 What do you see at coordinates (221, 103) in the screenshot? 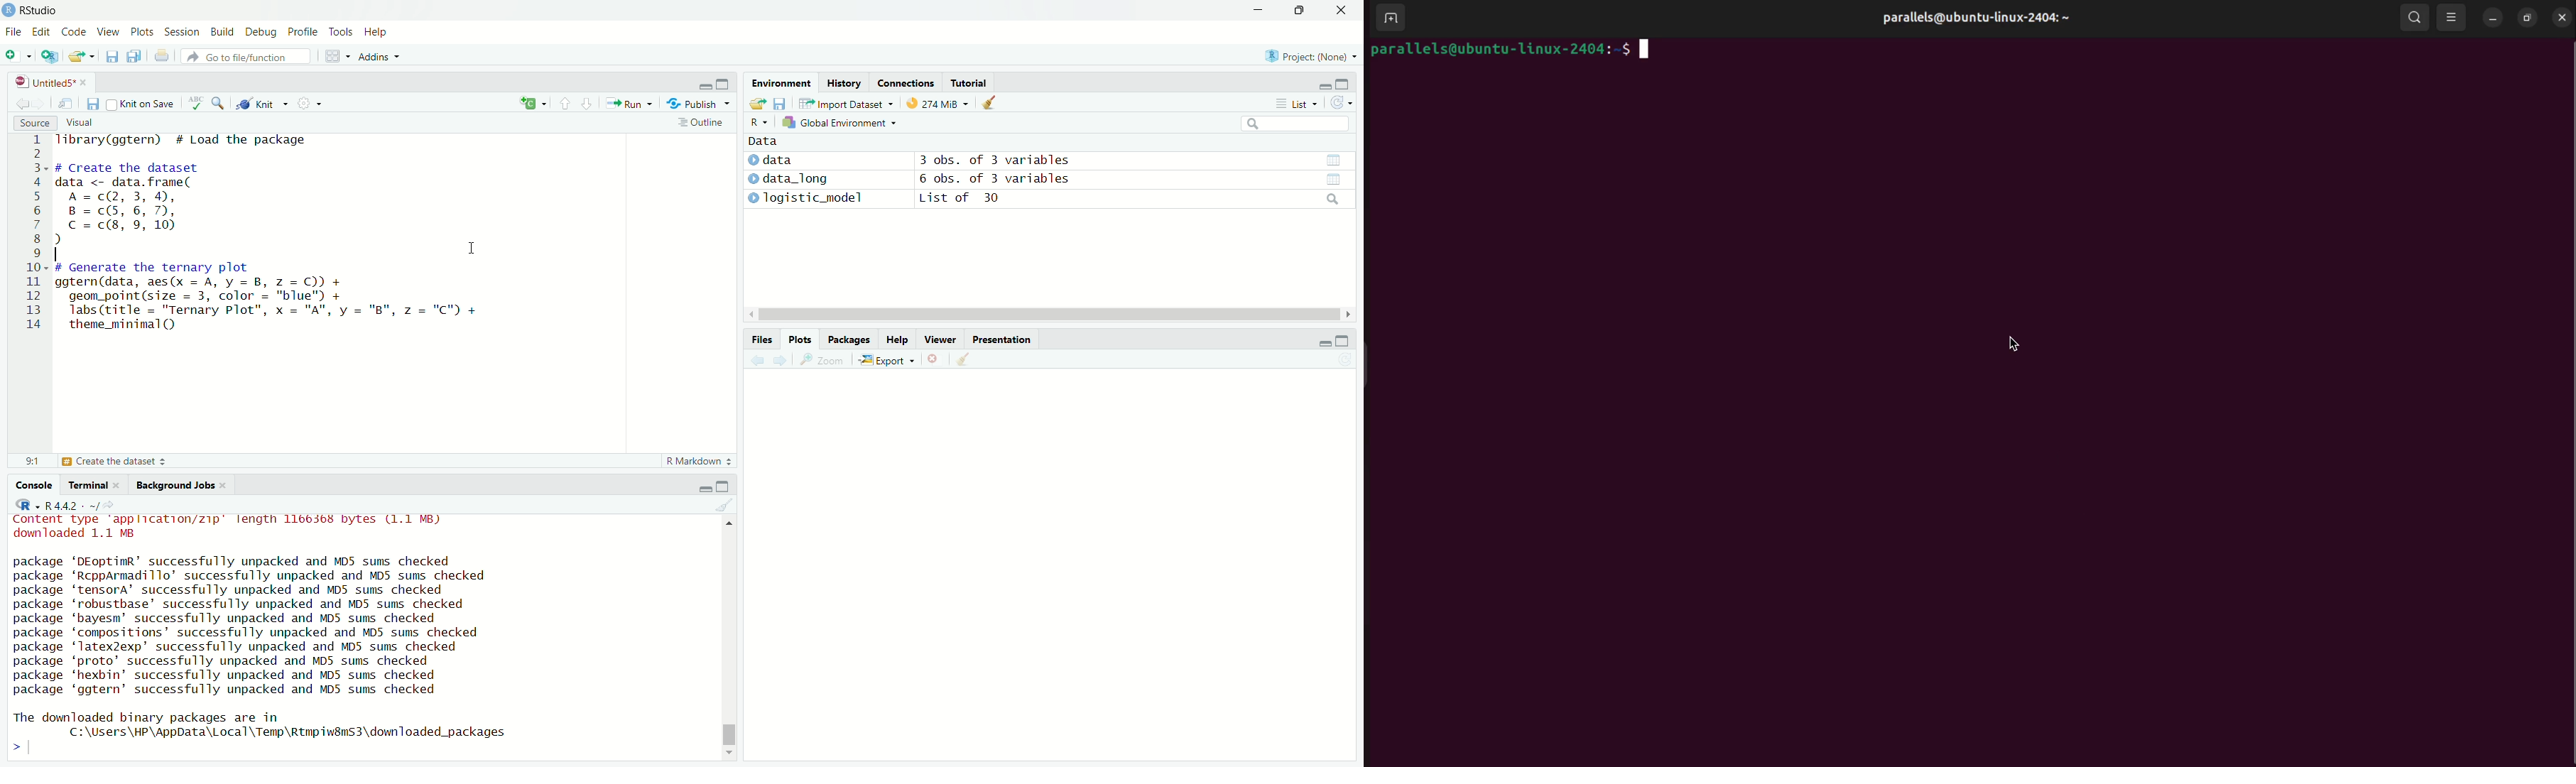
I see `search` at bounding box center [221, 103].